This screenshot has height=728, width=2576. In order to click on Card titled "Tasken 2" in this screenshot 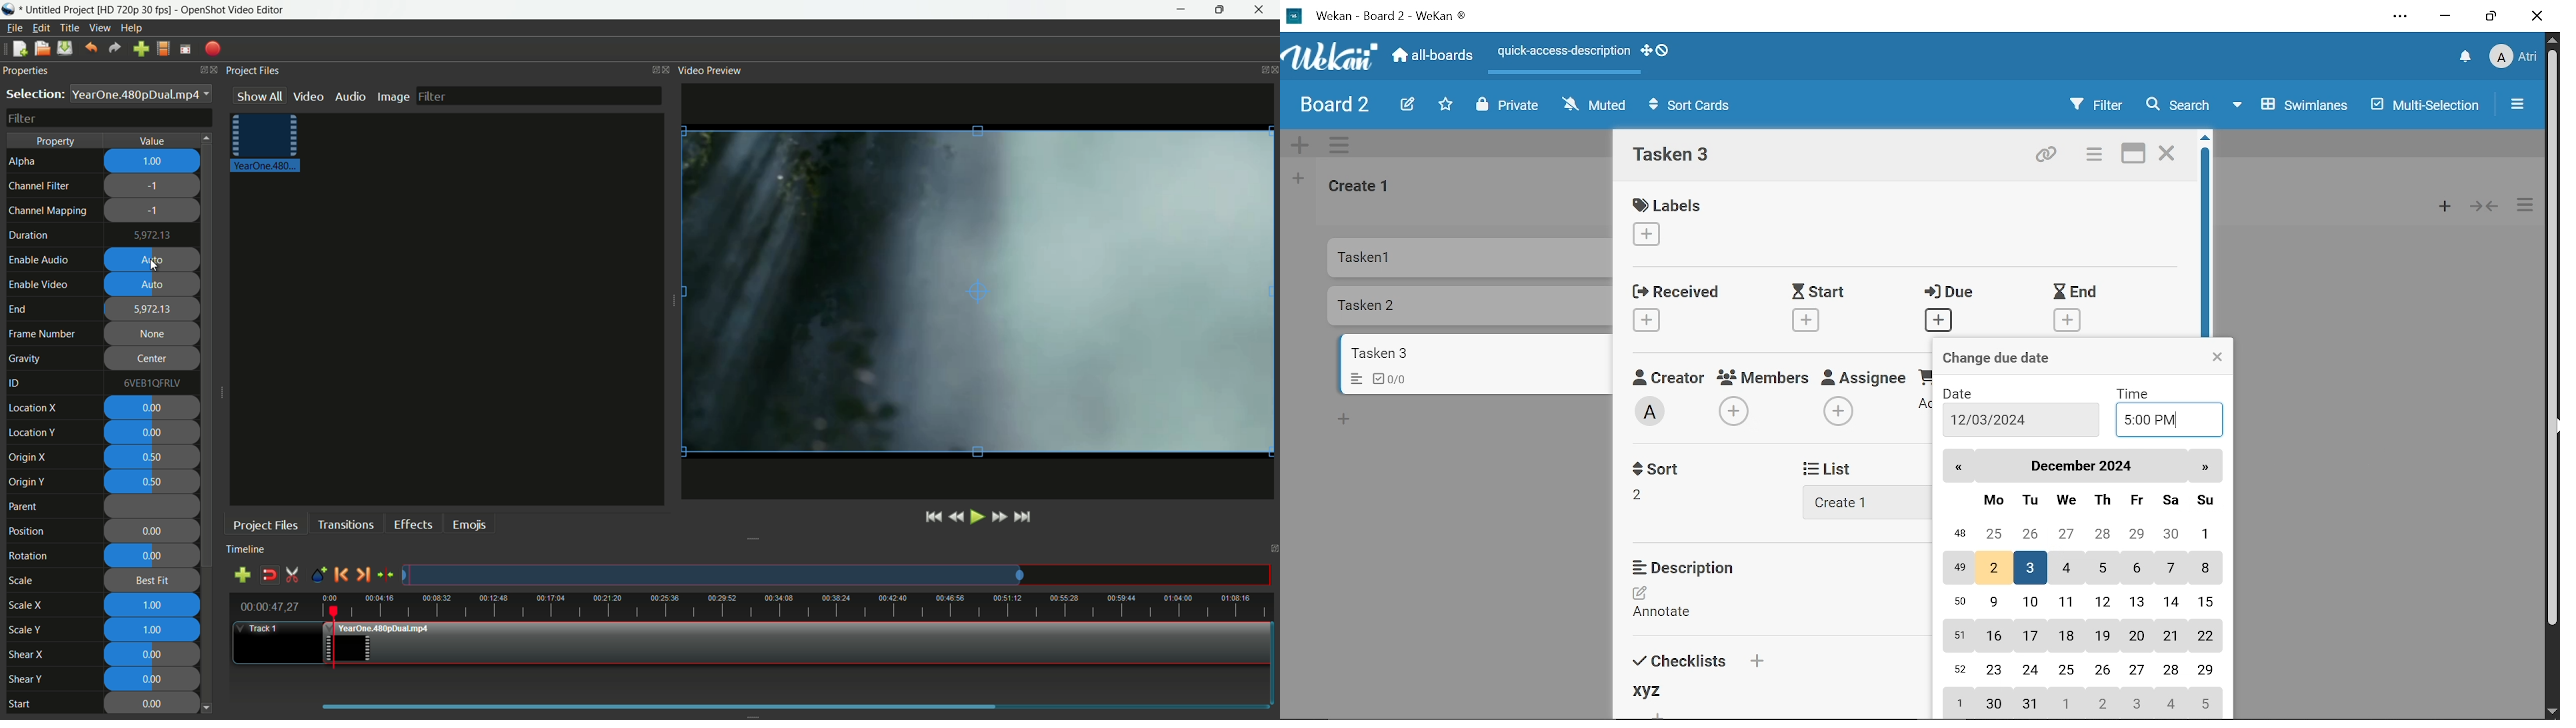, I will do `click(1473, 307)`.